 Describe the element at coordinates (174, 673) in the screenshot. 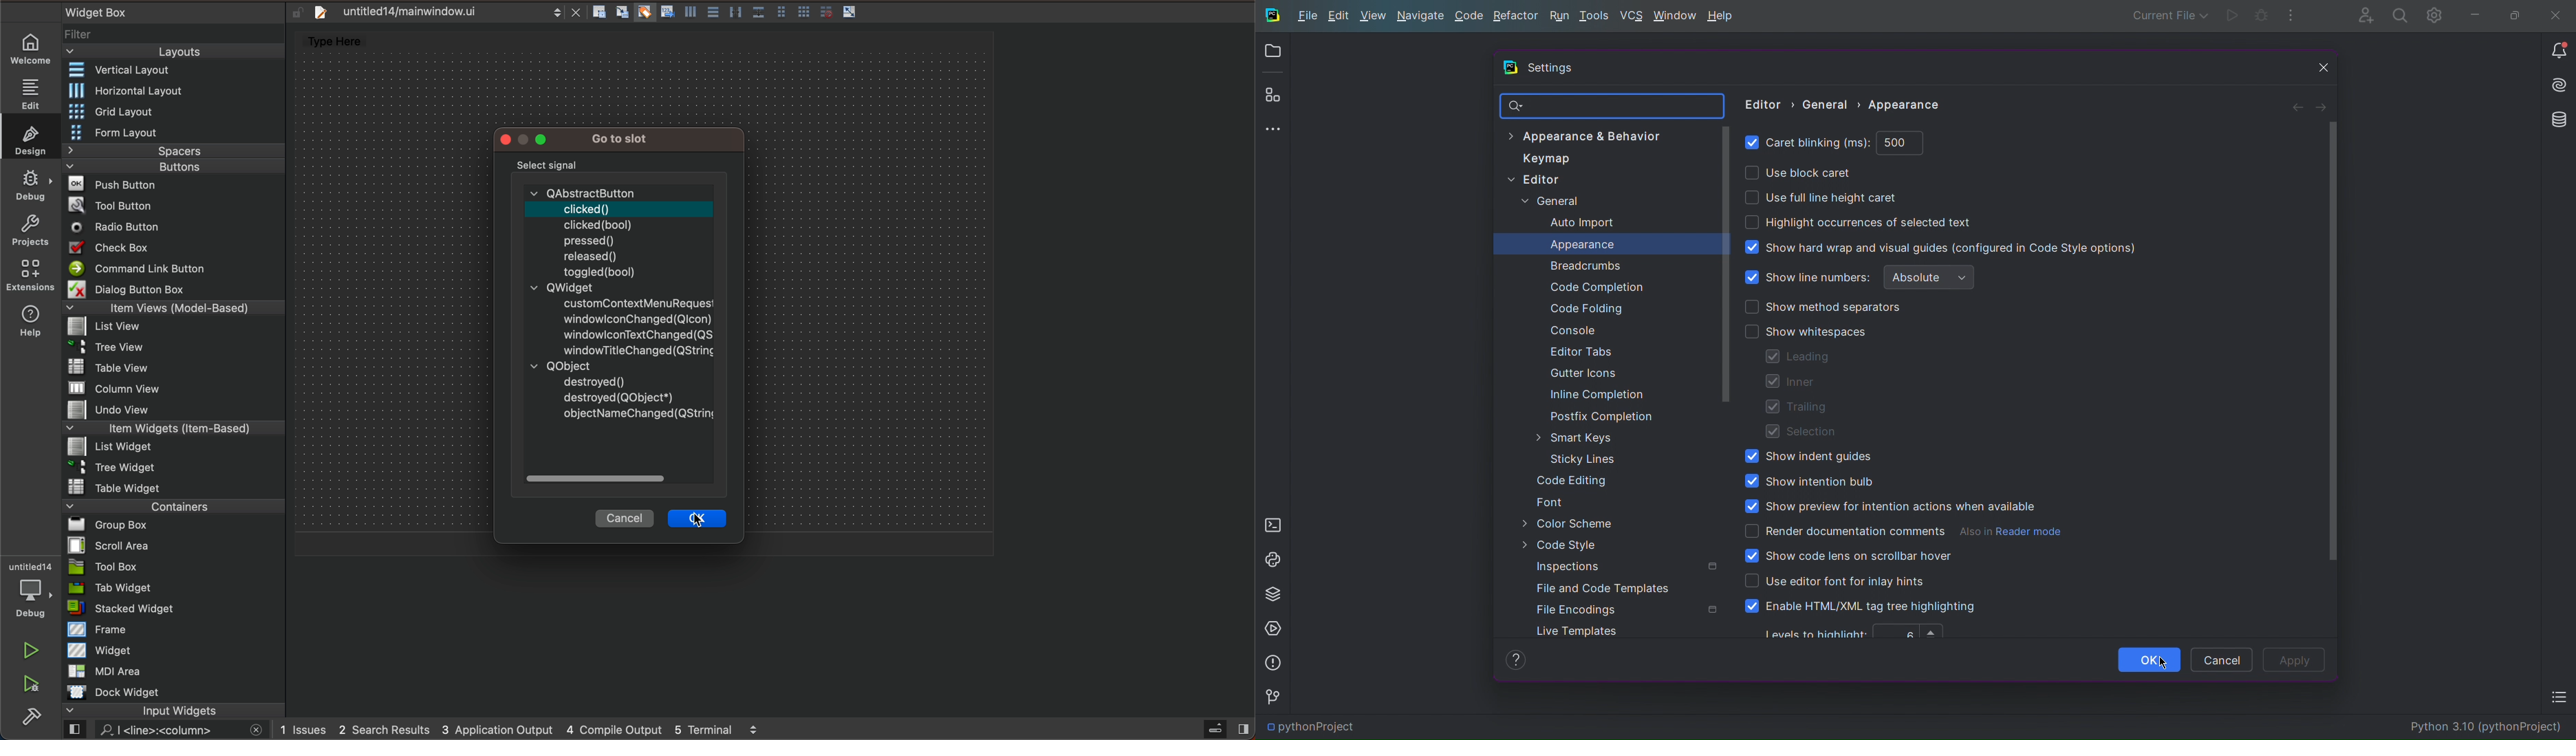

I see `mdi area` at that location.